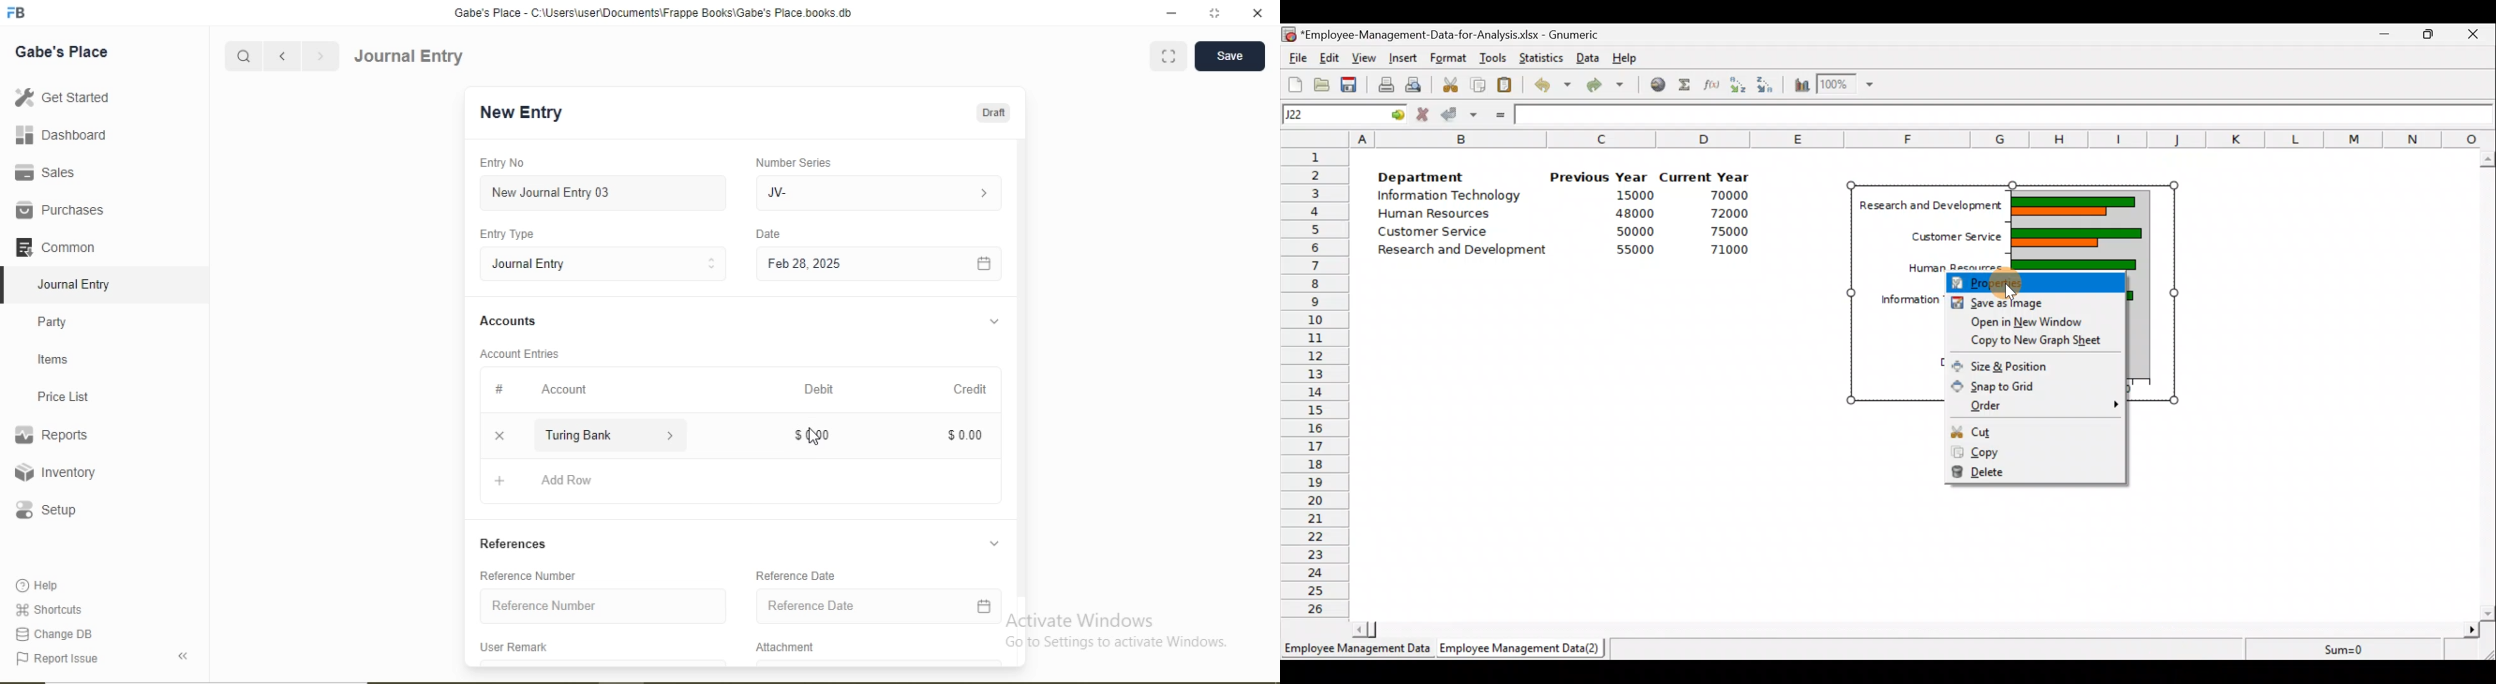 This screenshot has height=700, width=2520. I want to click on Cancel change, so click(1424, 115).